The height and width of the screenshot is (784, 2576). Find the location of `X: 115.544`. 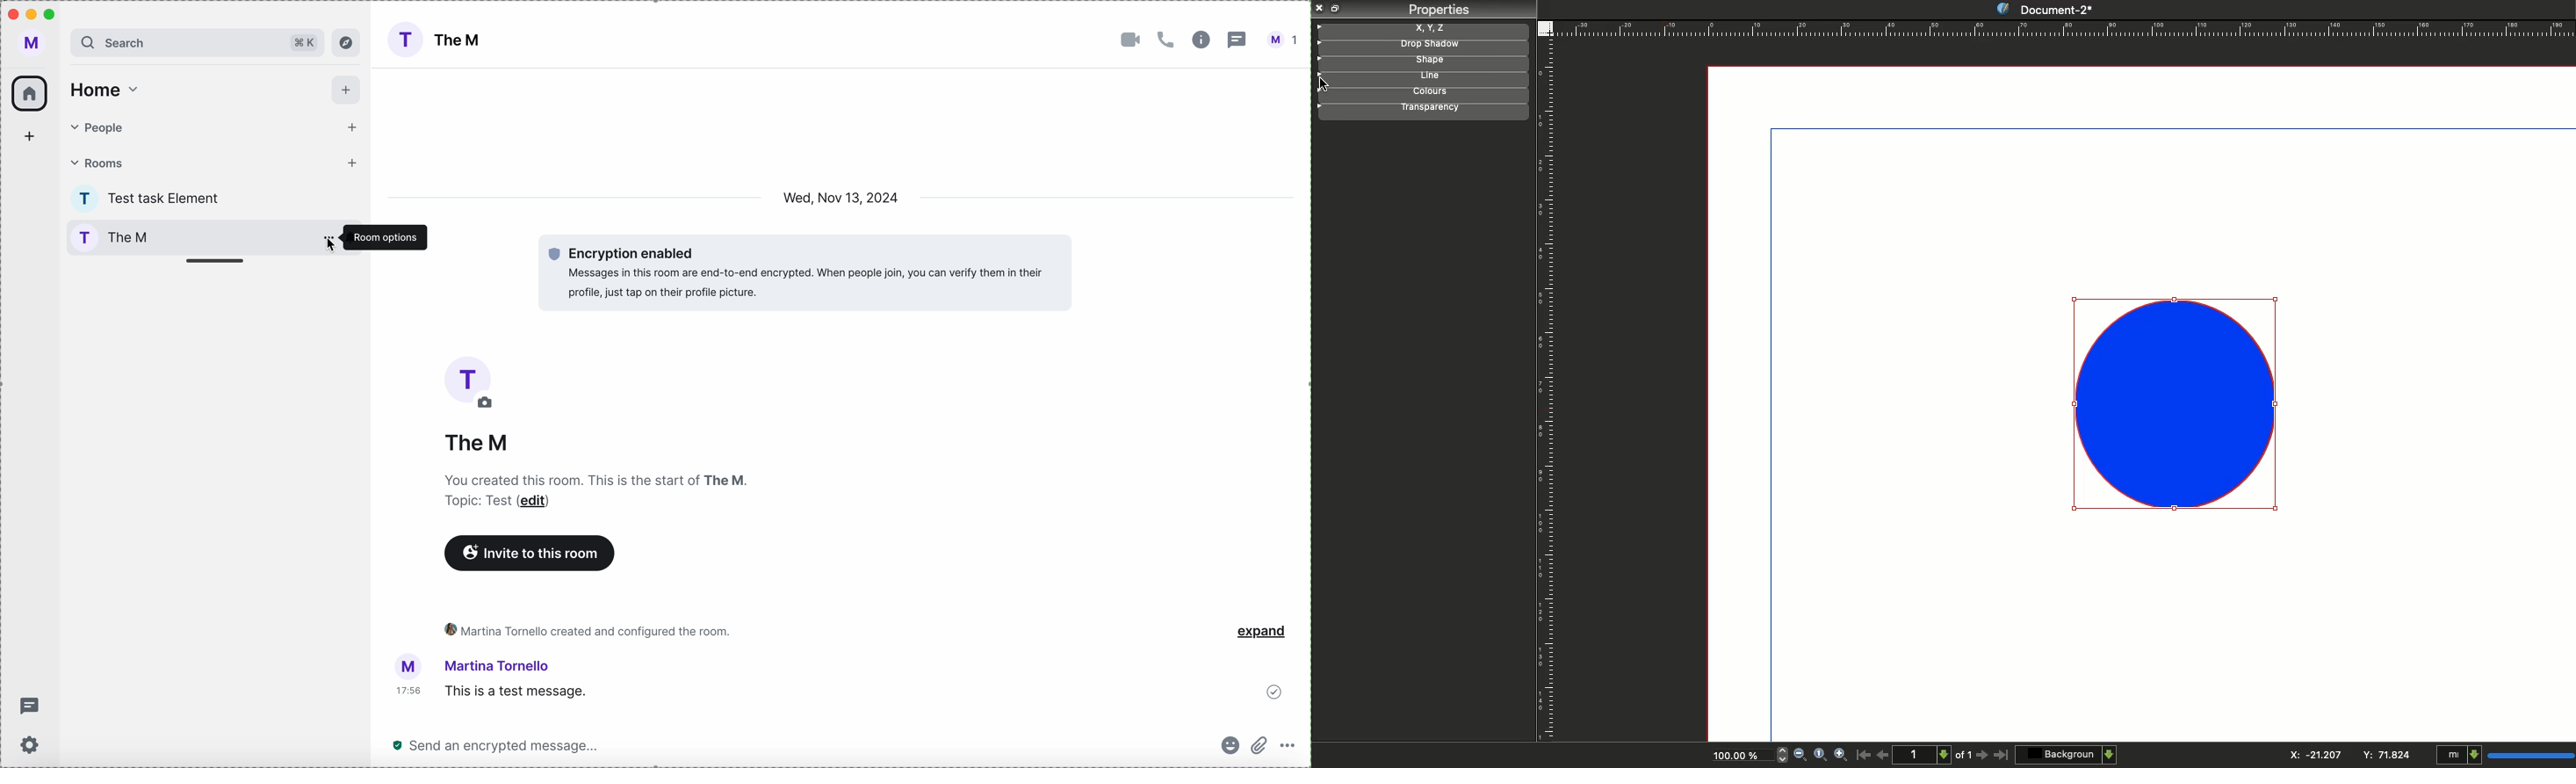

X: 115.544 is located at coordinates (2310, 755).